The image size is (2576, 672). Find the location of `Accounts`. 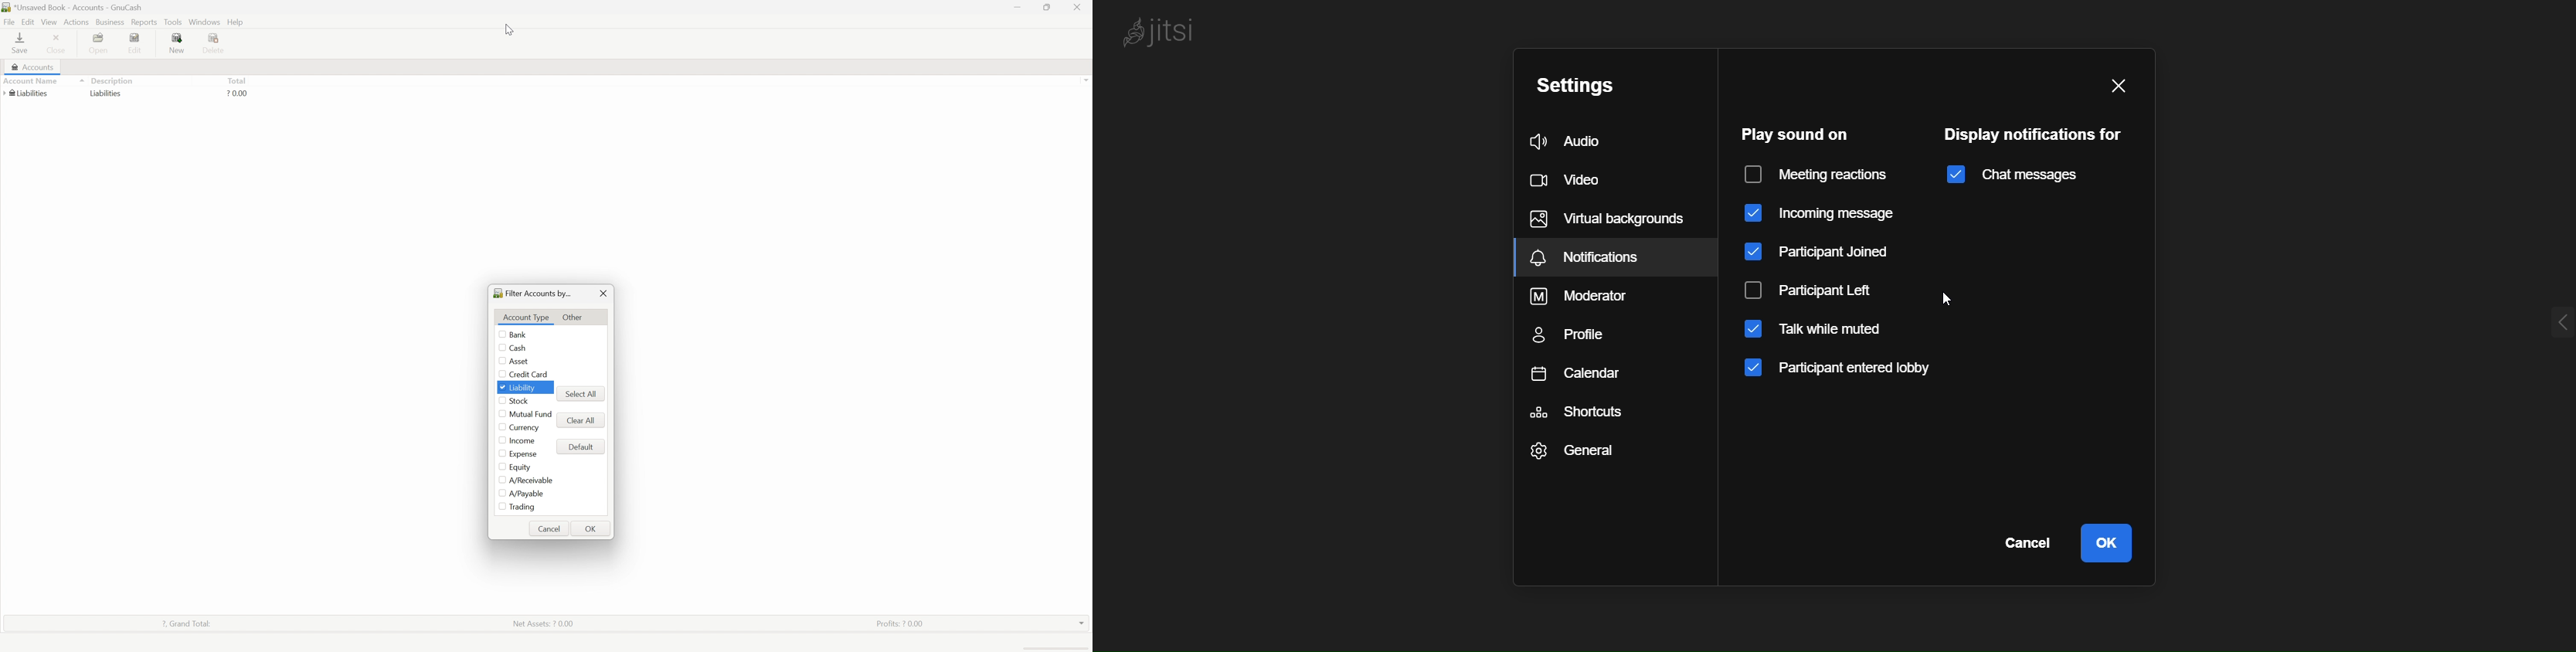

Accounts is located at coordinates (32, 67).